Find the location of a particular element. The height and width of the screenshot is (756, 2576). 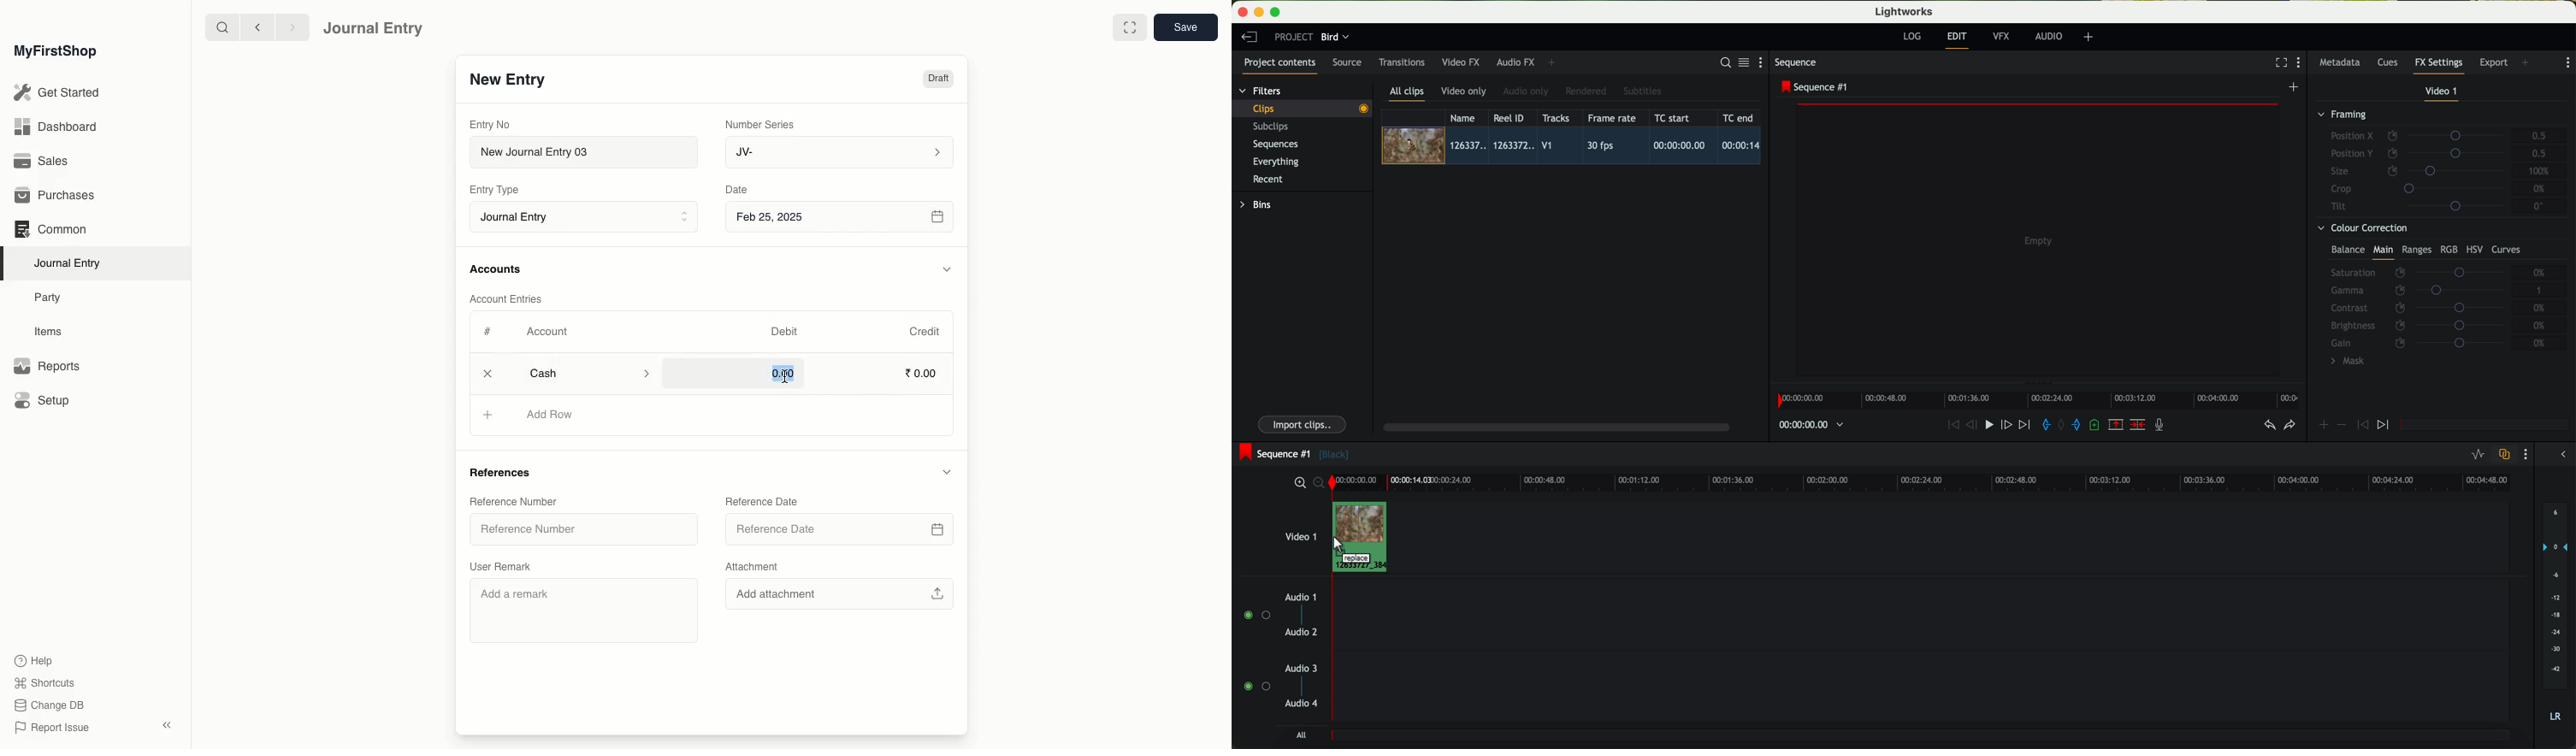

name is located at coordinates (1466, 118).